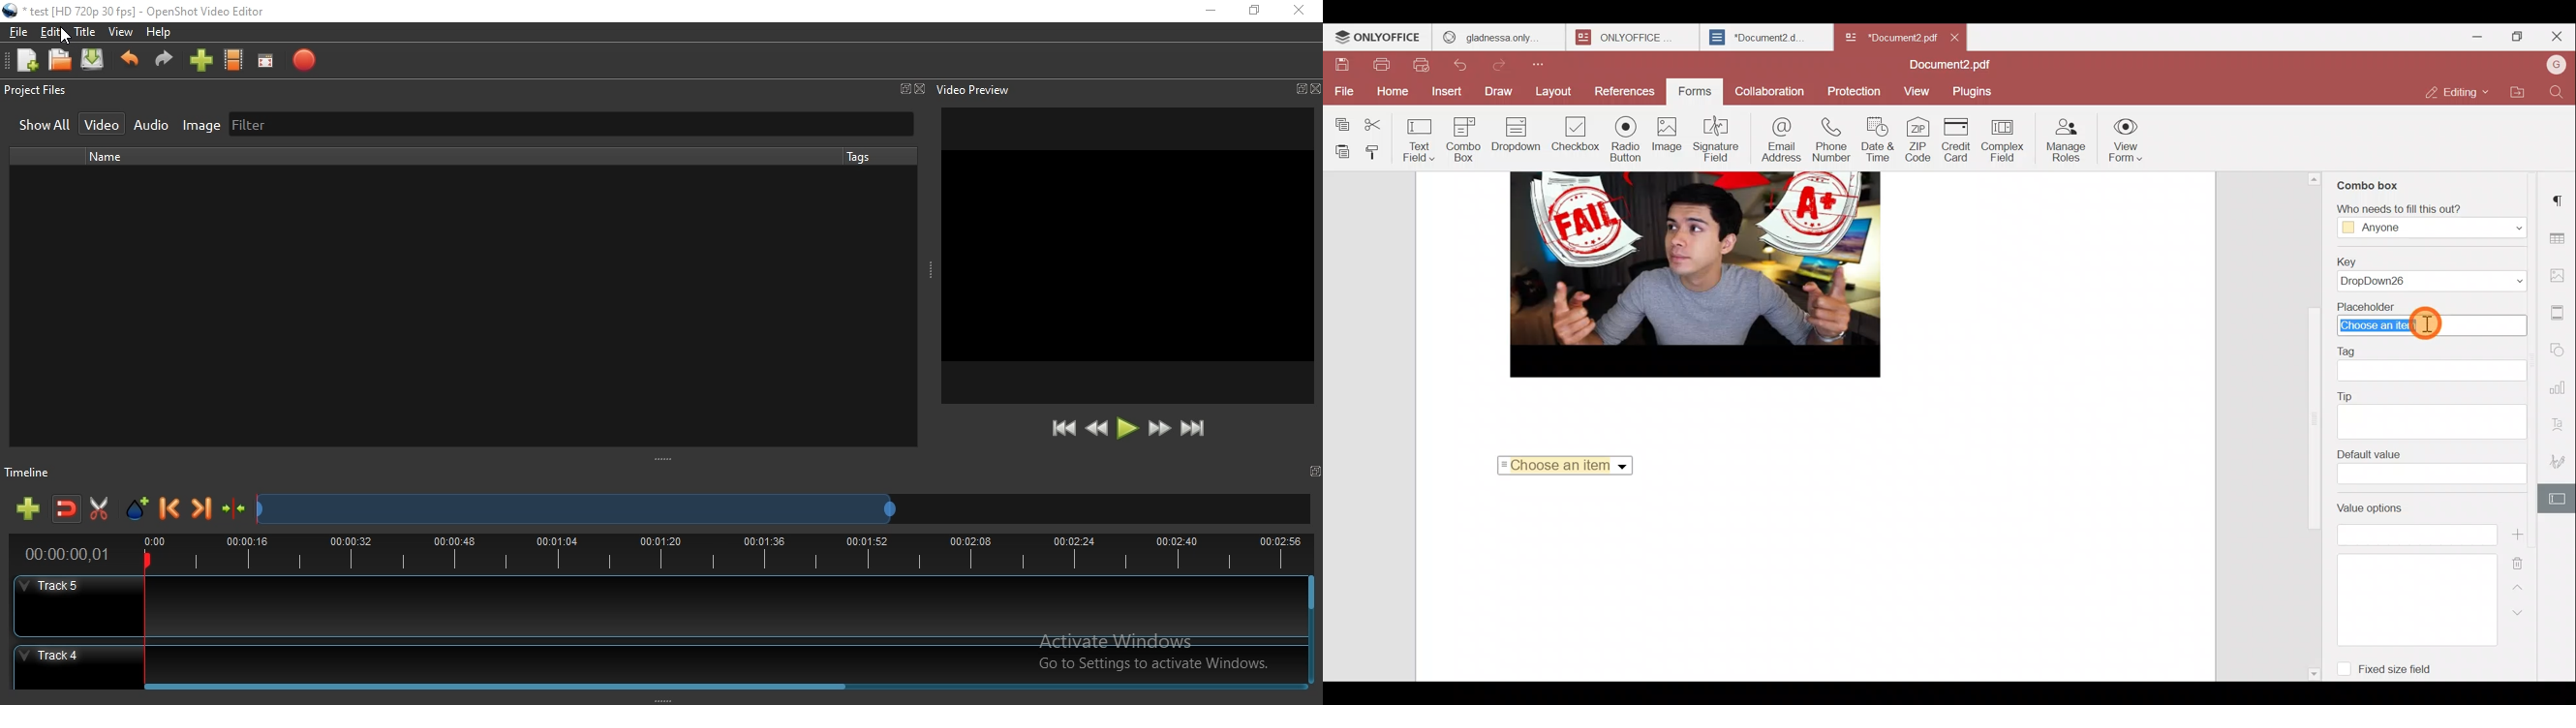 This screenshot has width=2576, height=728. What do you see at coordinates (568, 125) in the screenshot?
I see `Filter` at bounding box center [568, 125].